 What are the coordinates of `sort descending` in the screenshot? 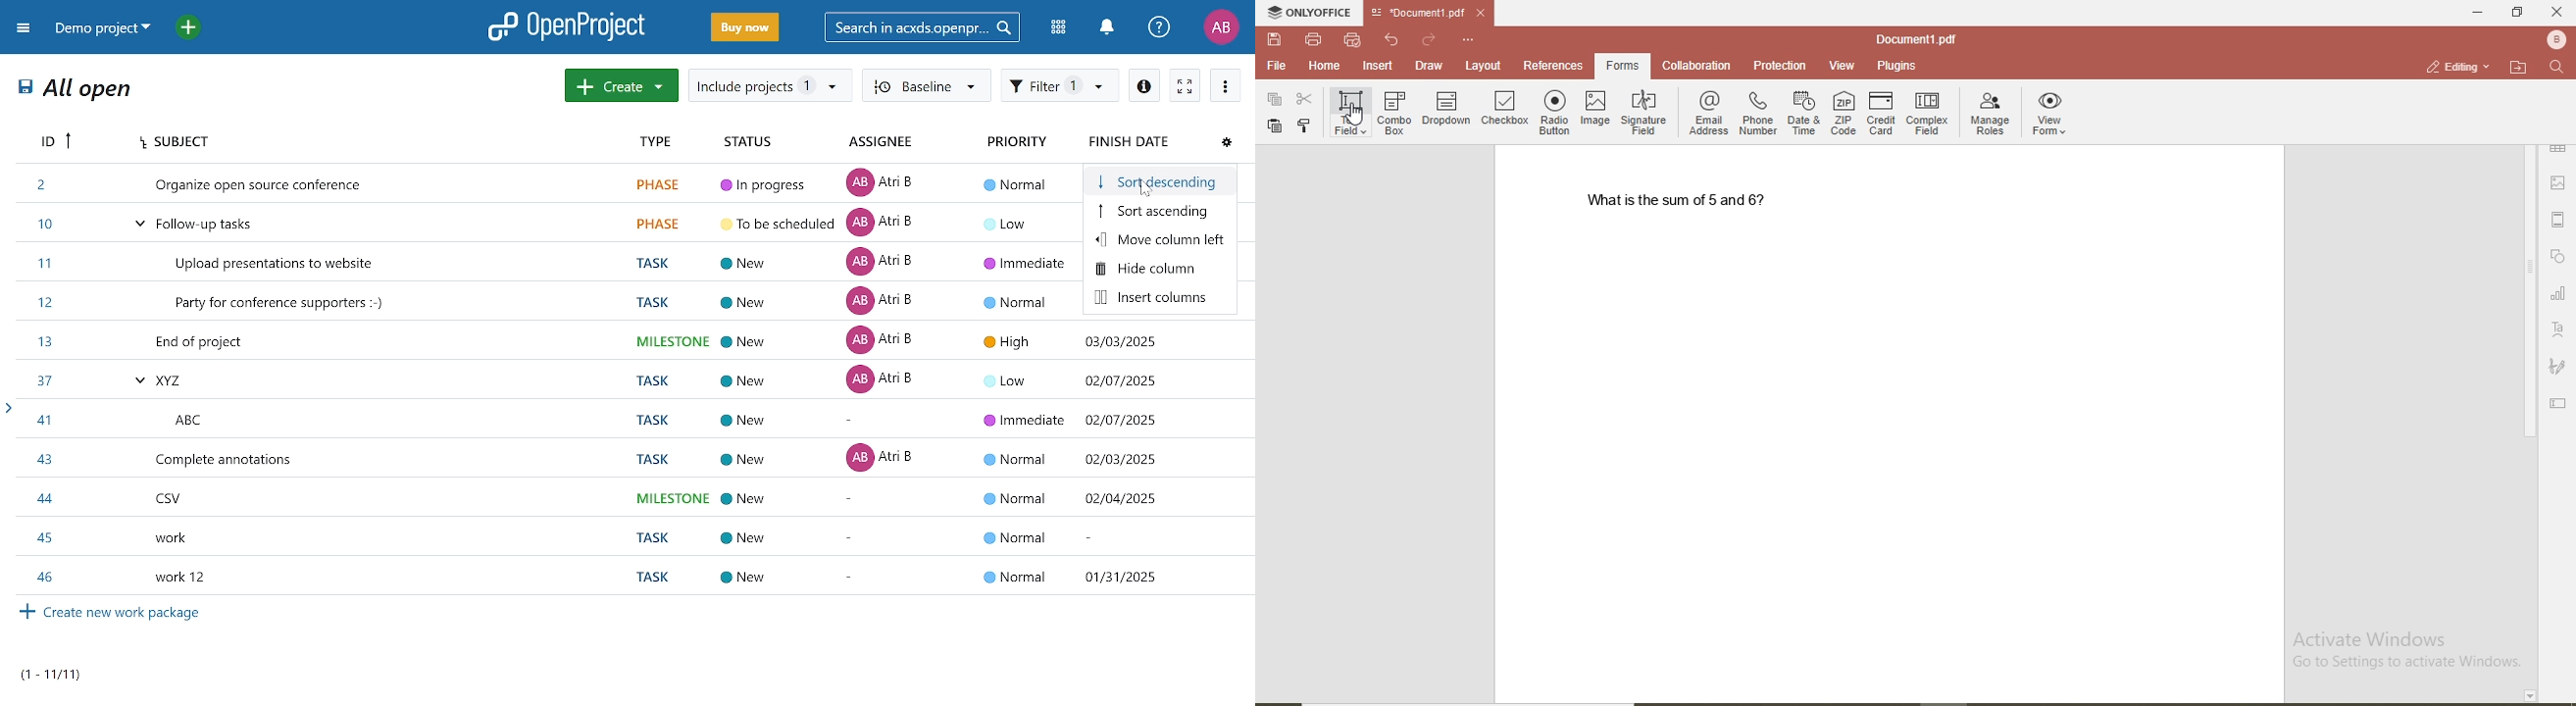 It's located at (1163, 182).